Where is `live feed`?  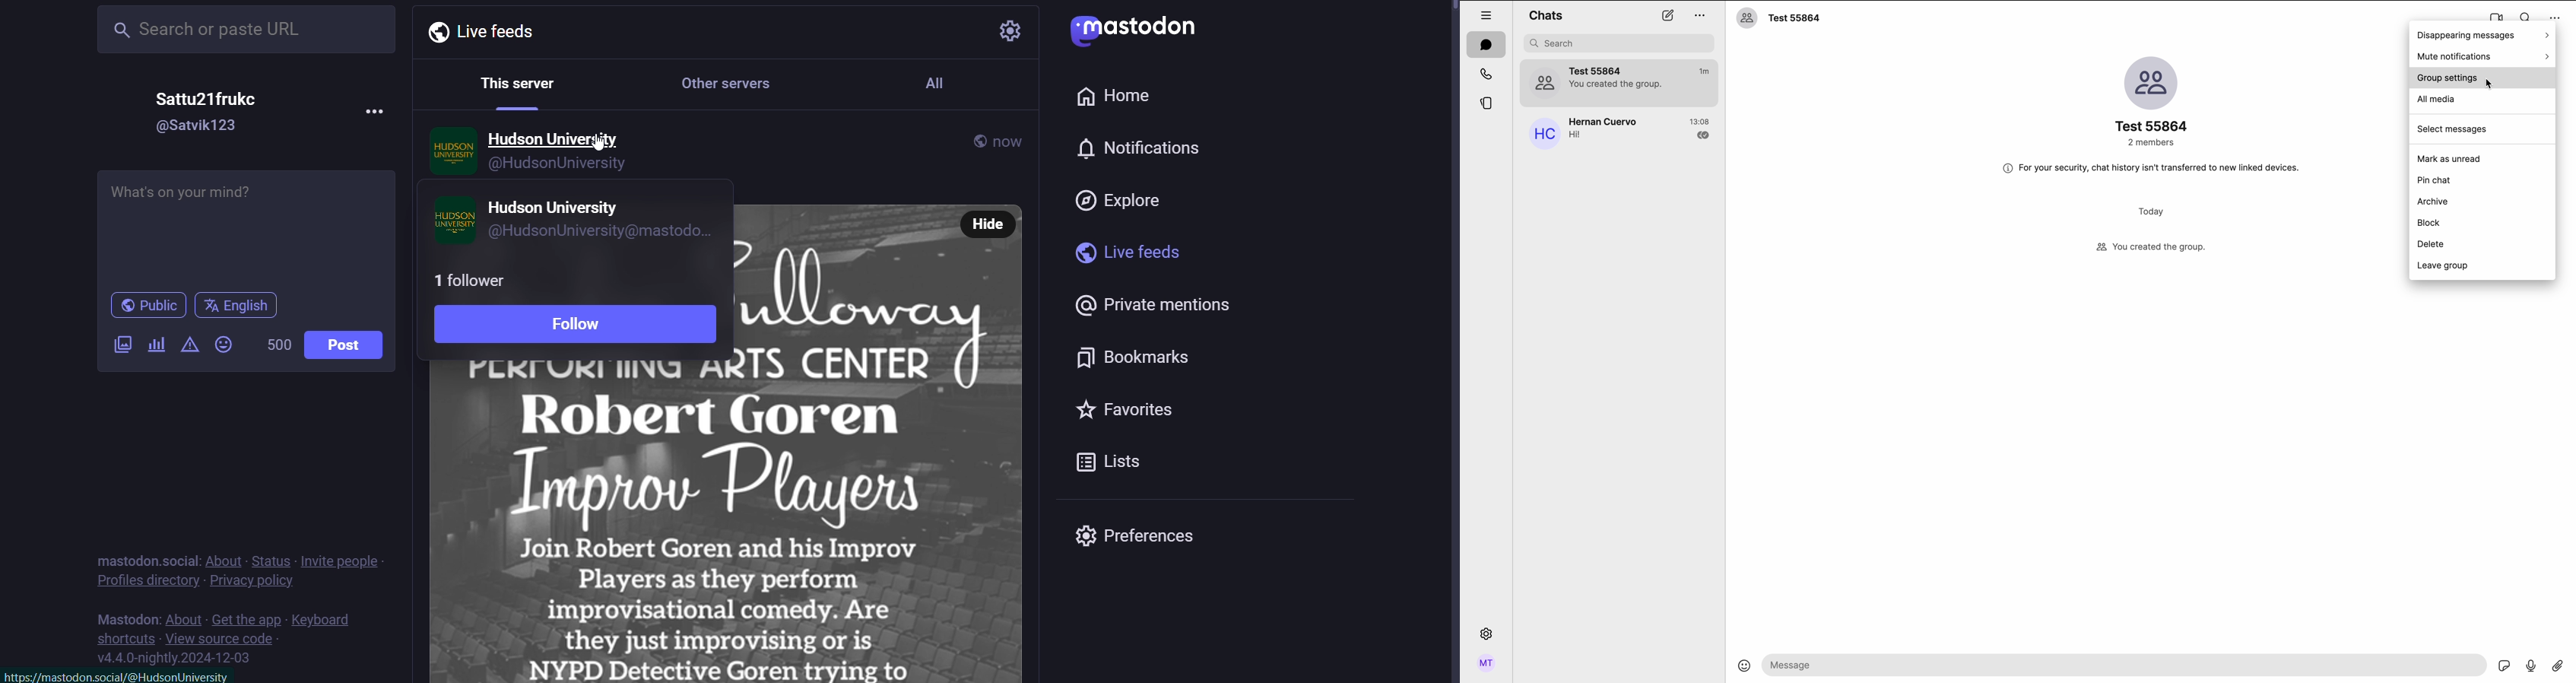 live feed is located at coordinates (1129, 253).